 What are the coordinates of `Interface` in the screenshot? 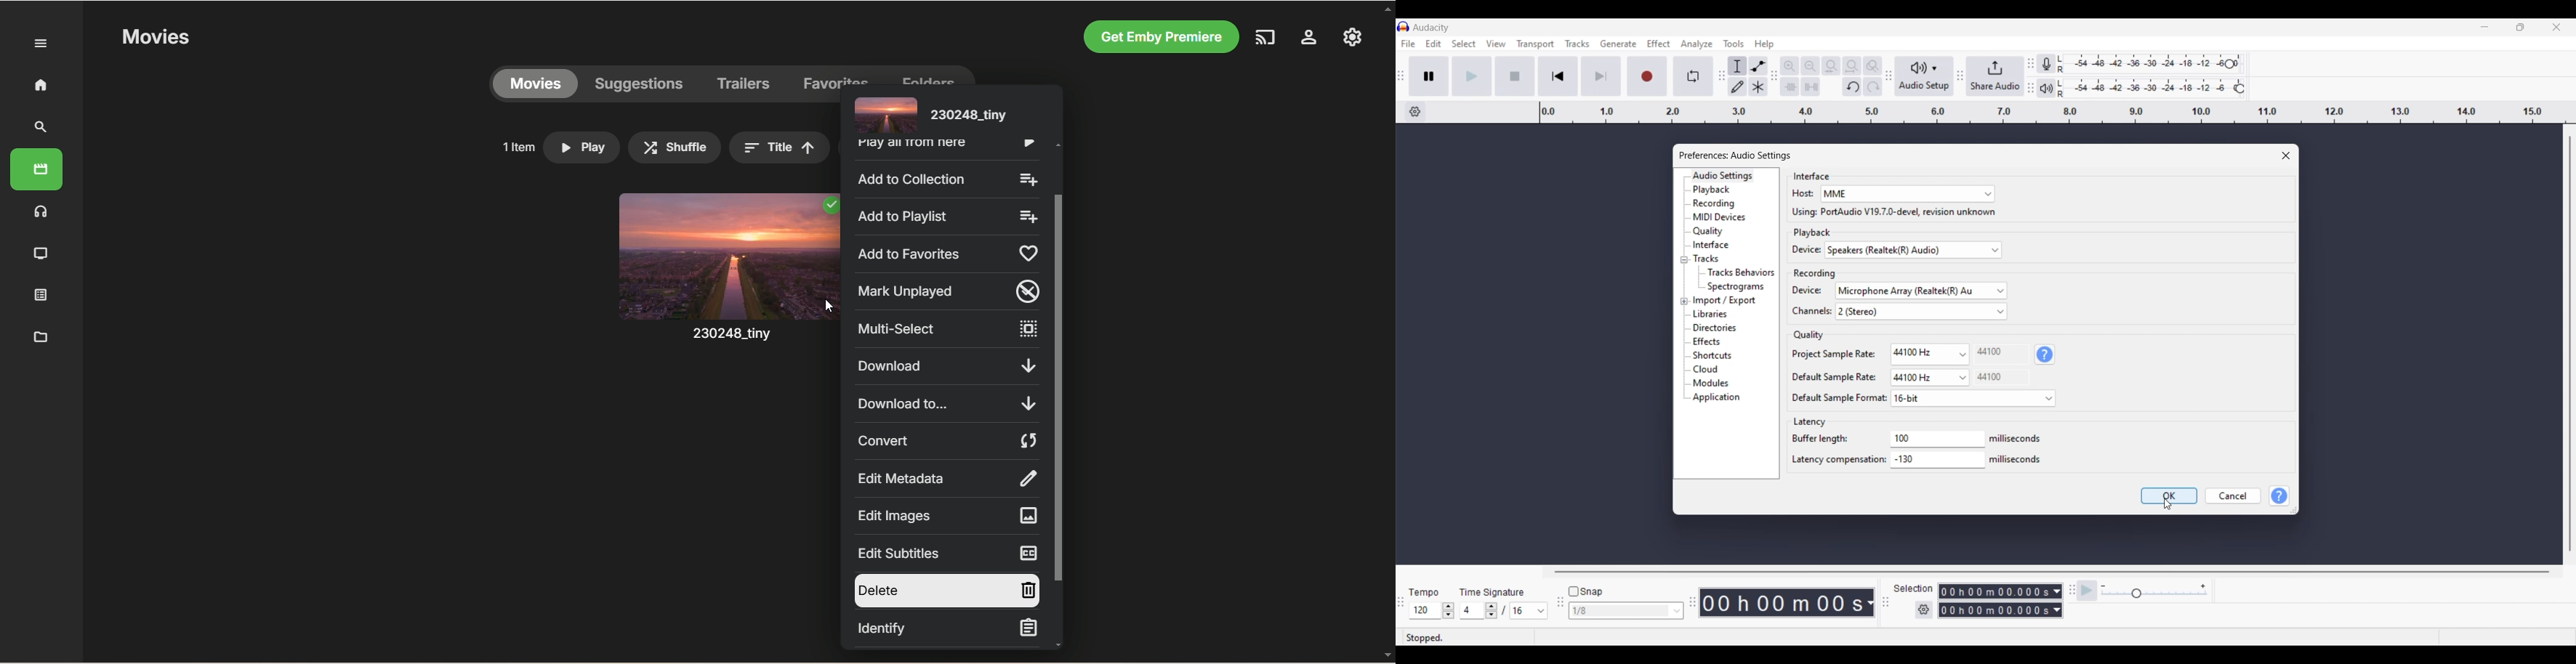 It's located at (1807, 176).